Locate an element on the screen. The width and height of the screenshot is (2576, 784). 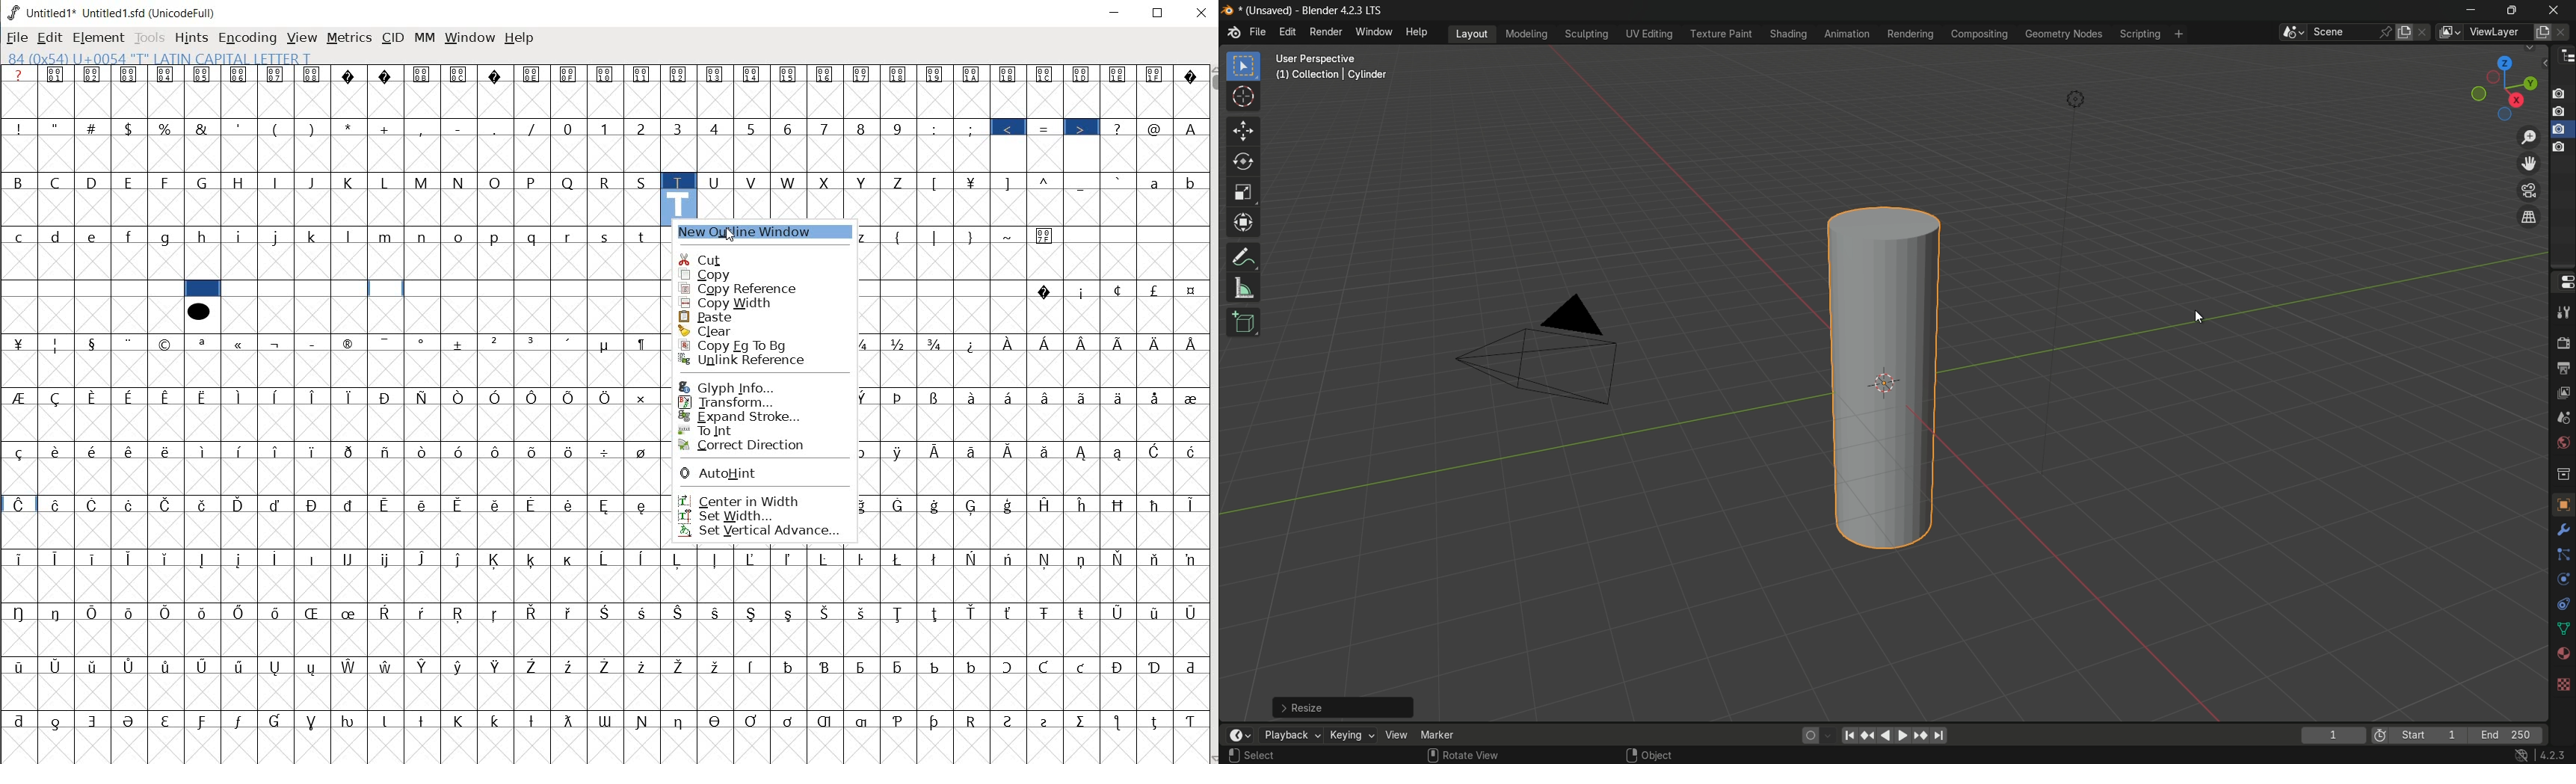
jump to keyframe is located at coordinates (1921, 736).